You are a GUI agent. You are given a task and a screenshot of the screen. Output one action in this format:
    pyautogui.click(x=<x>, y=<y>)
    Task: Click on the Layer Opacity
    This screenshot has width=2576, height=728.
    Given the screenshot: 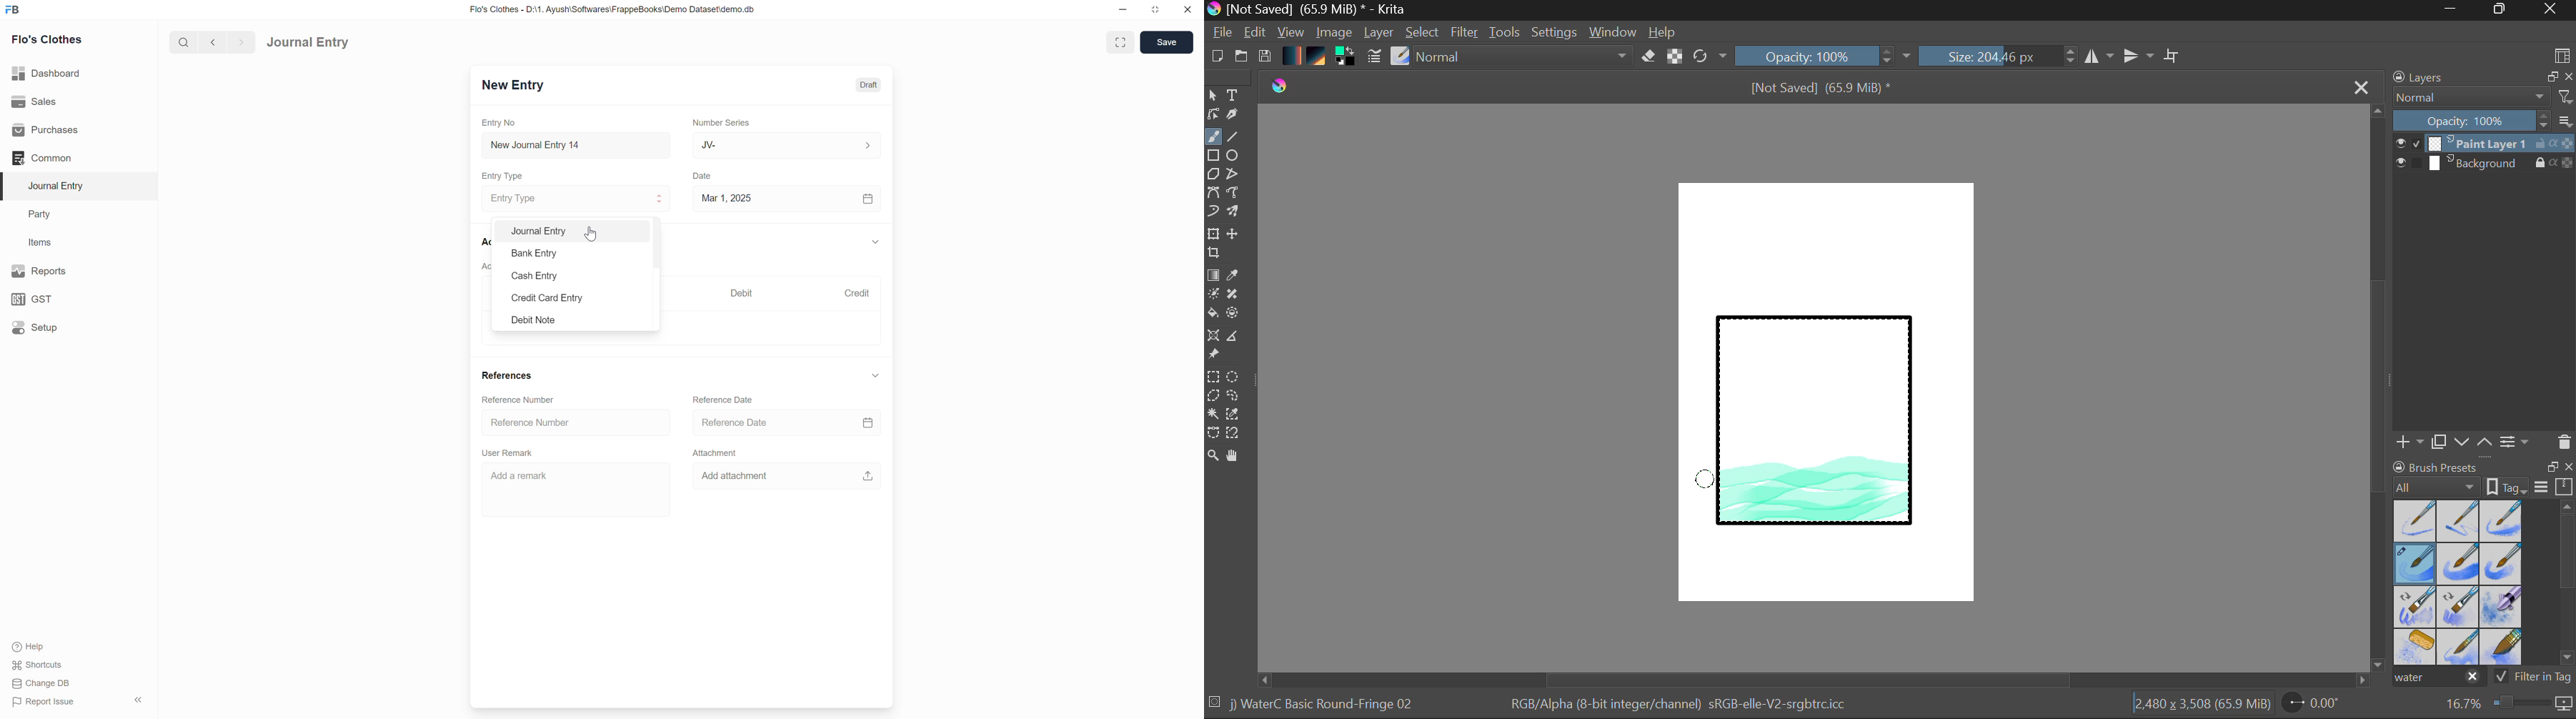 What is the action you would take?
    pyautogui.click(x=2485, y=122)
    